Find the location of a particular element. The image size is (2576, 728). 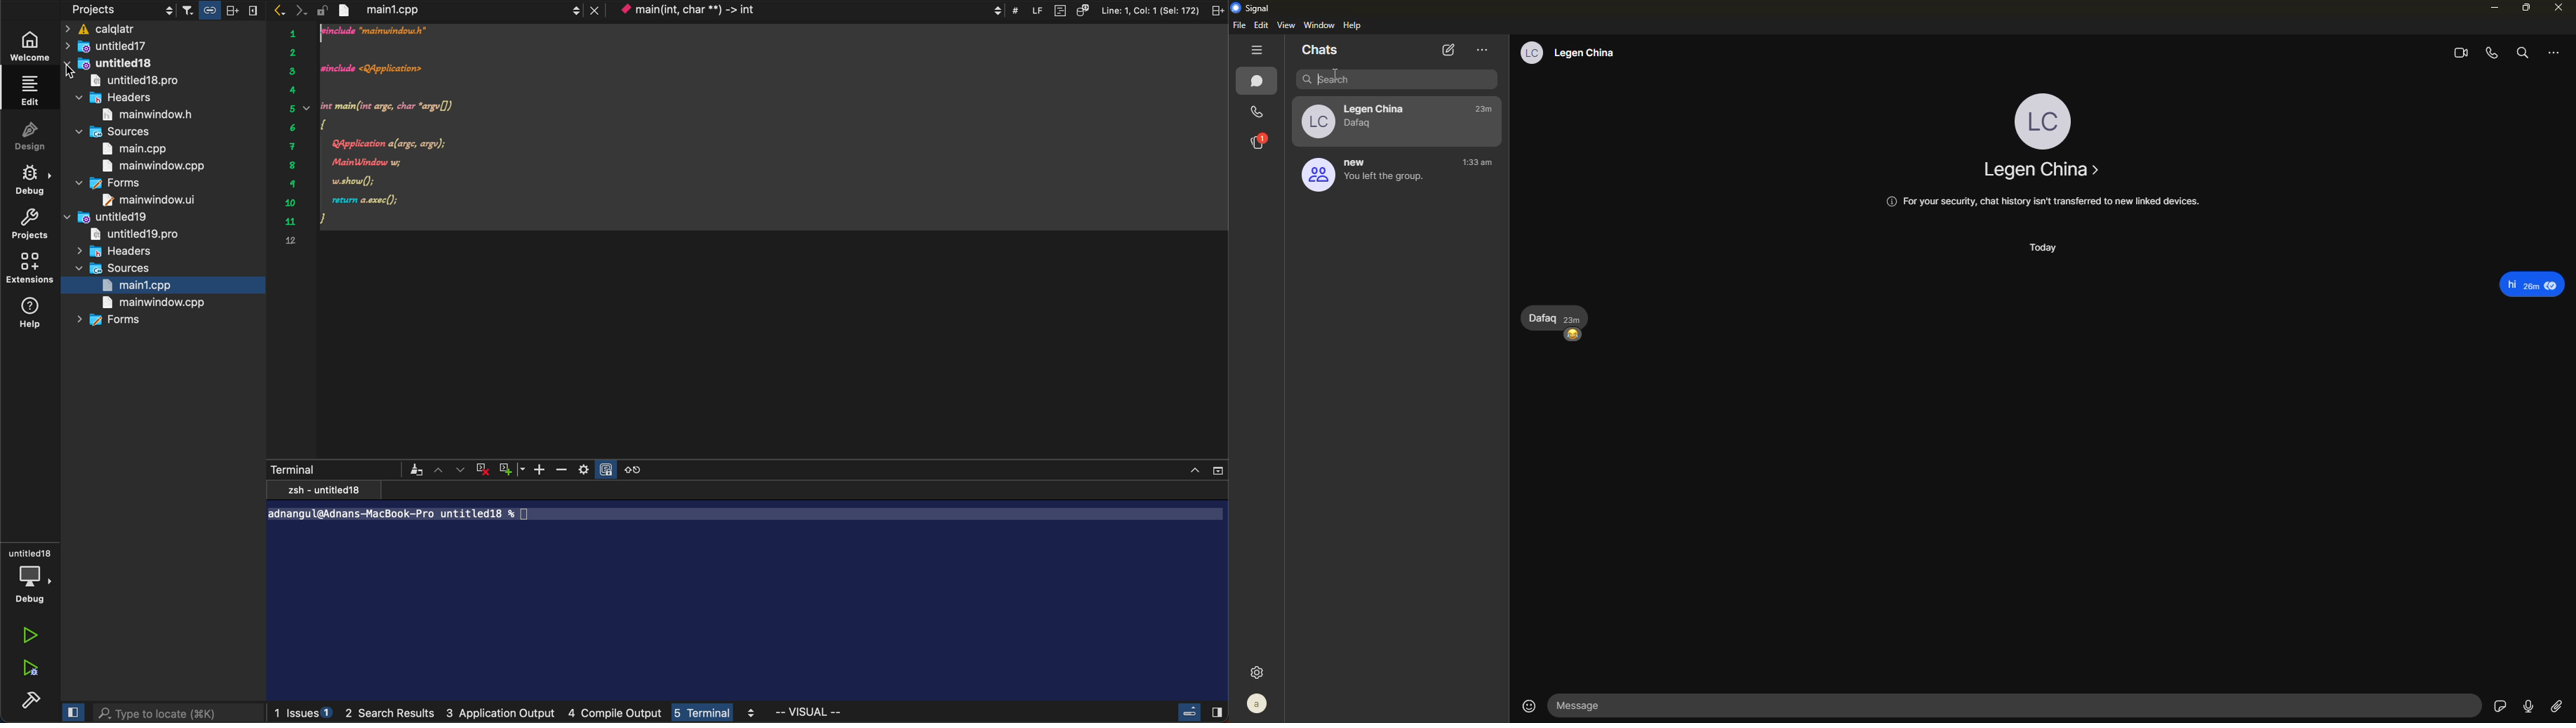

stories is located at coordinates (1260, 145).